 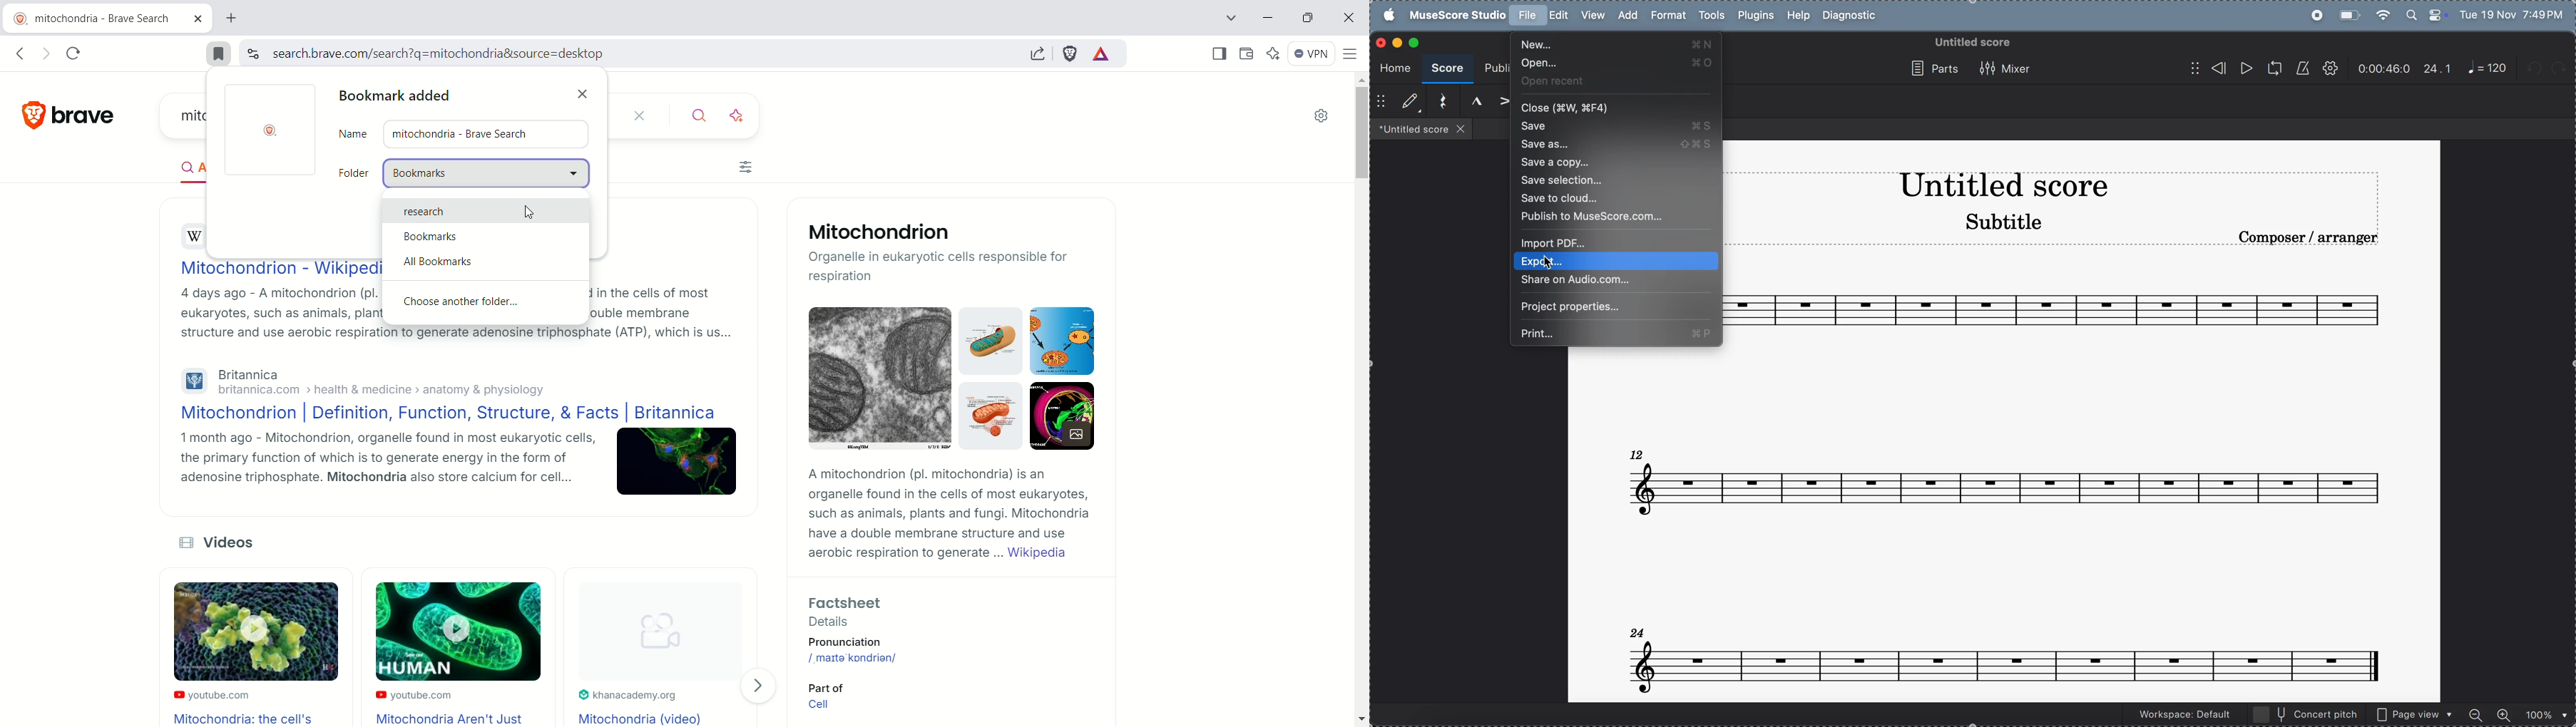 What do you see at coordinates (1527, 15) in the screenshot?
I see `file` at bounding box center [1527, 15].